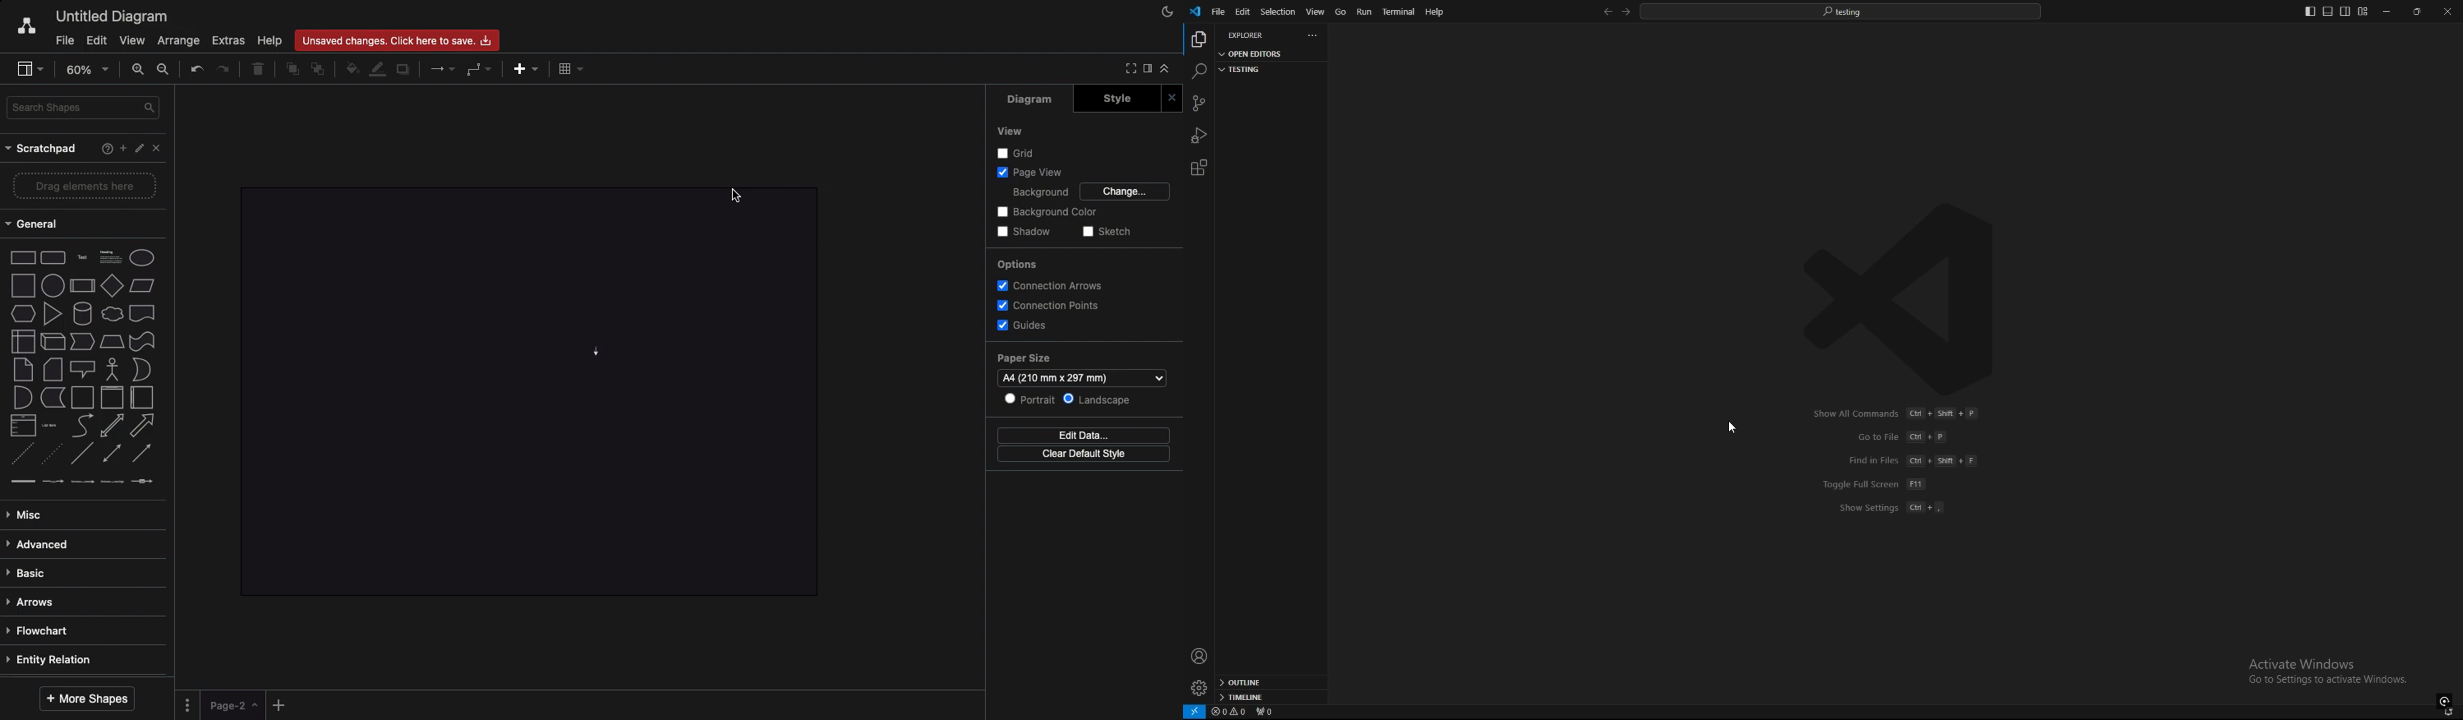 The width and height of the screenshot is (2464, 728). Describe the element at coordinates (43, 148) in the screenshot. I see `Scratchpad` at that location.